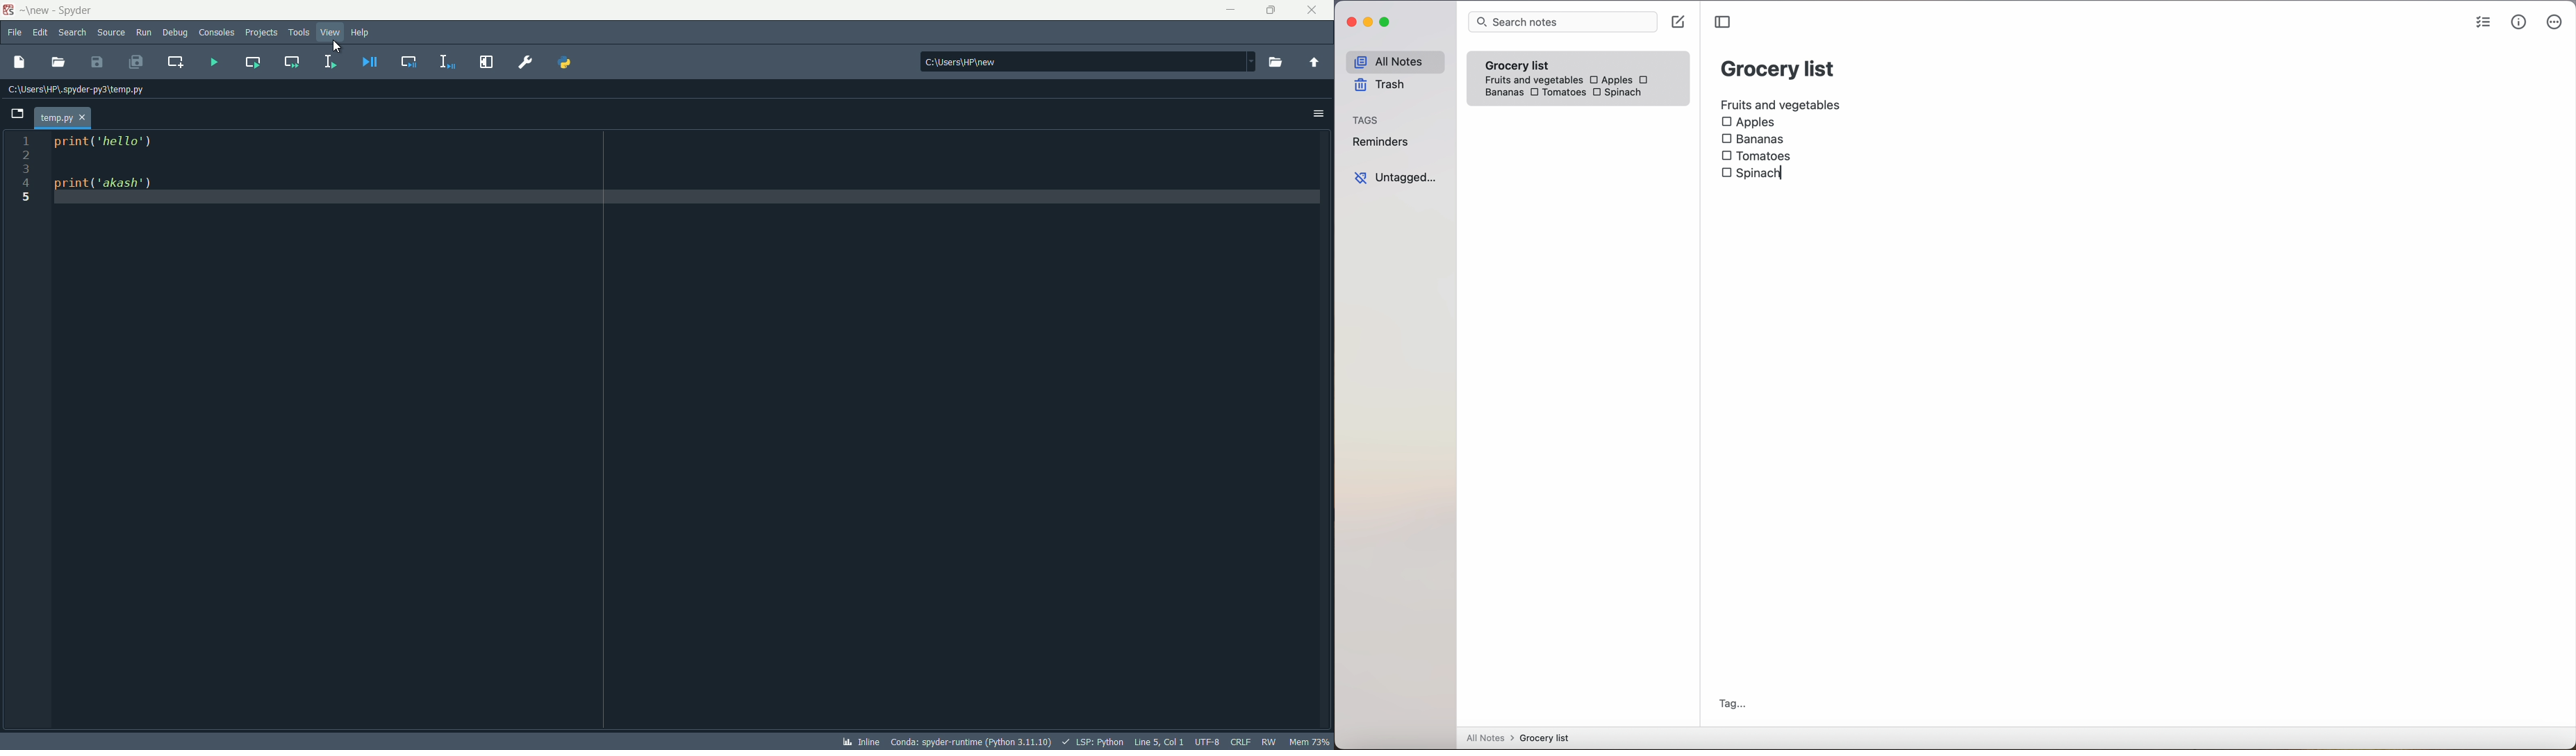 This screenshot has width=2576, height=756. I want to click on mem 73%, so click(1310, 742).